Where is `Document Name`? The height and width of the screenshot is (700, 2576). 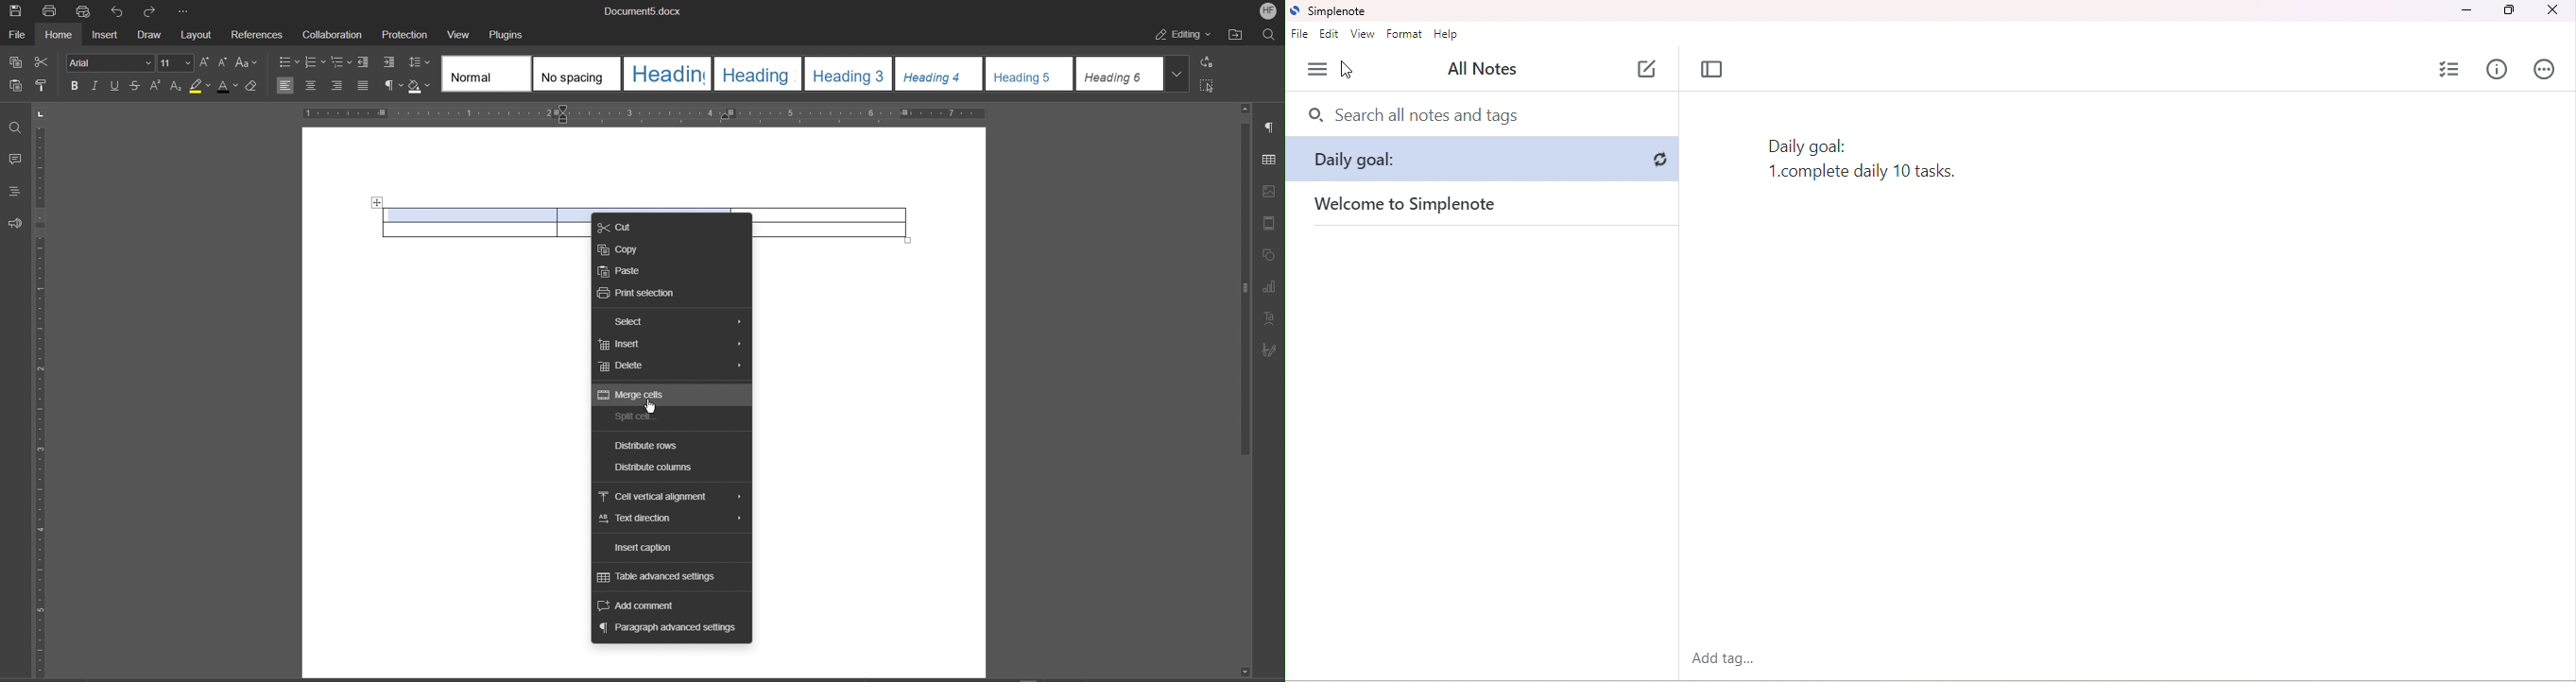 Document Name is located at coordinates (646, 11).